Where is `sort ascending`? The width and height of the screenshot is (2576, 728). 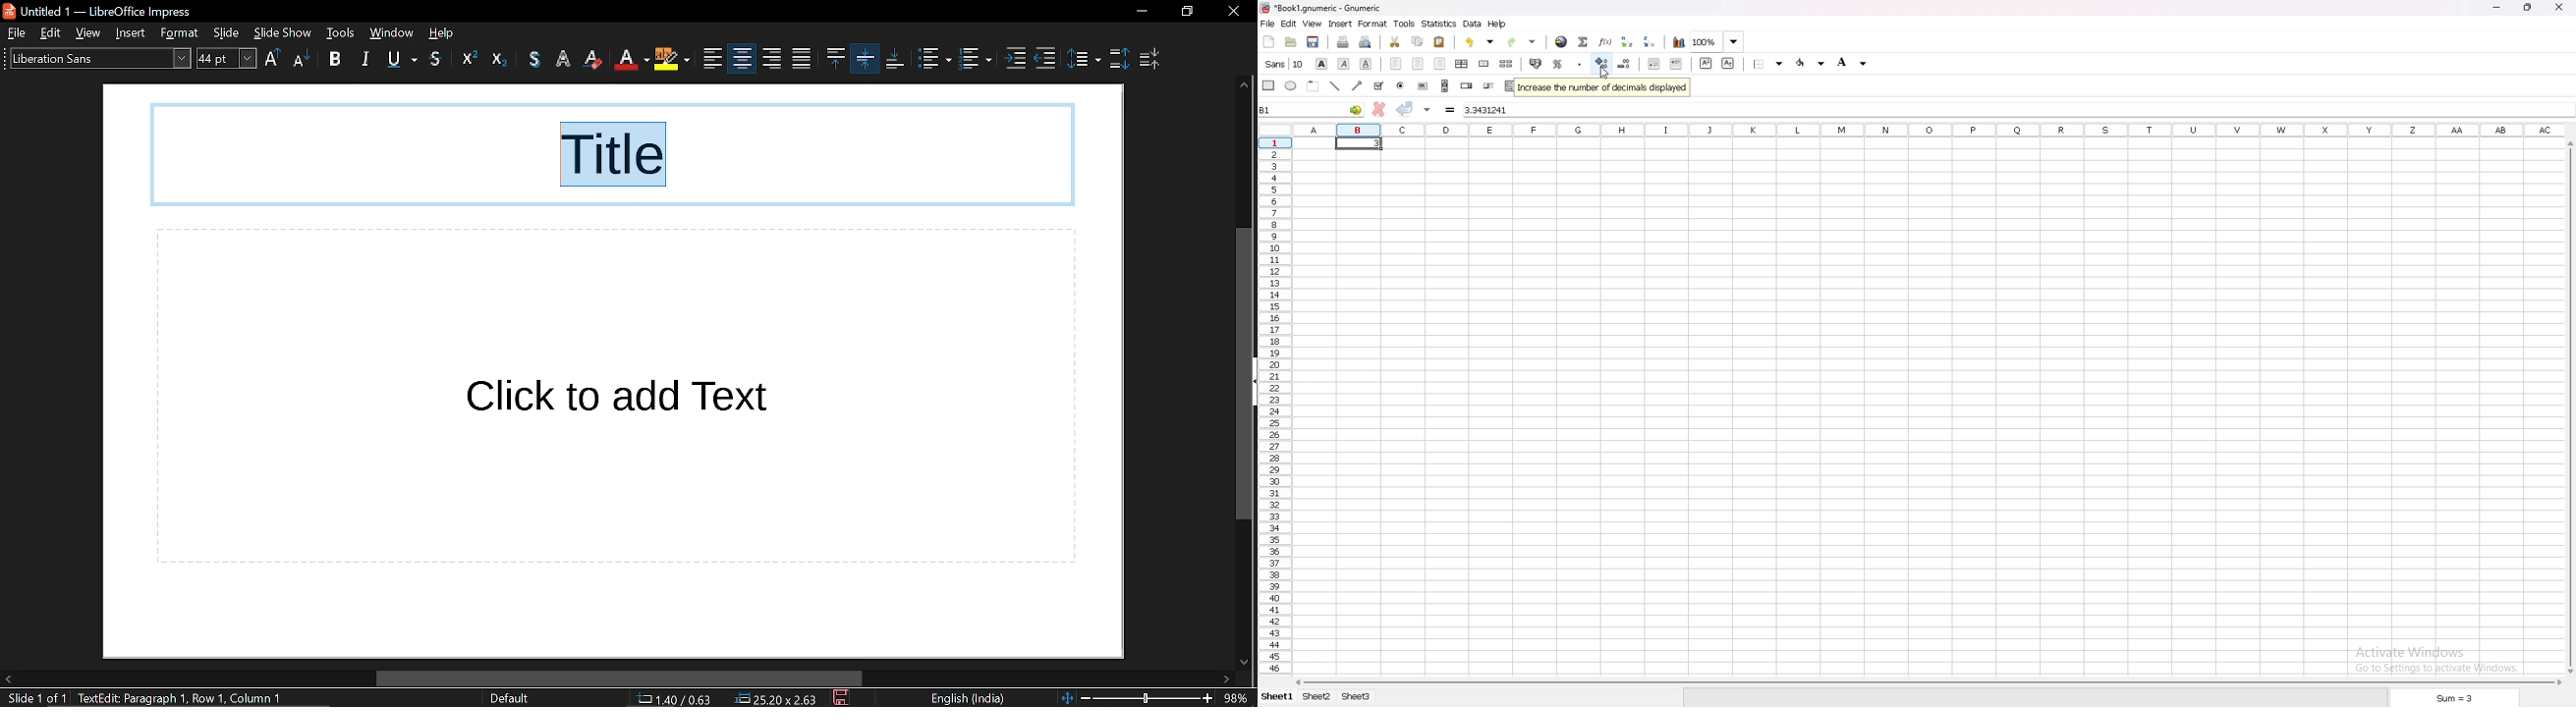
sort ascending is located at coordinates (1627, 42).